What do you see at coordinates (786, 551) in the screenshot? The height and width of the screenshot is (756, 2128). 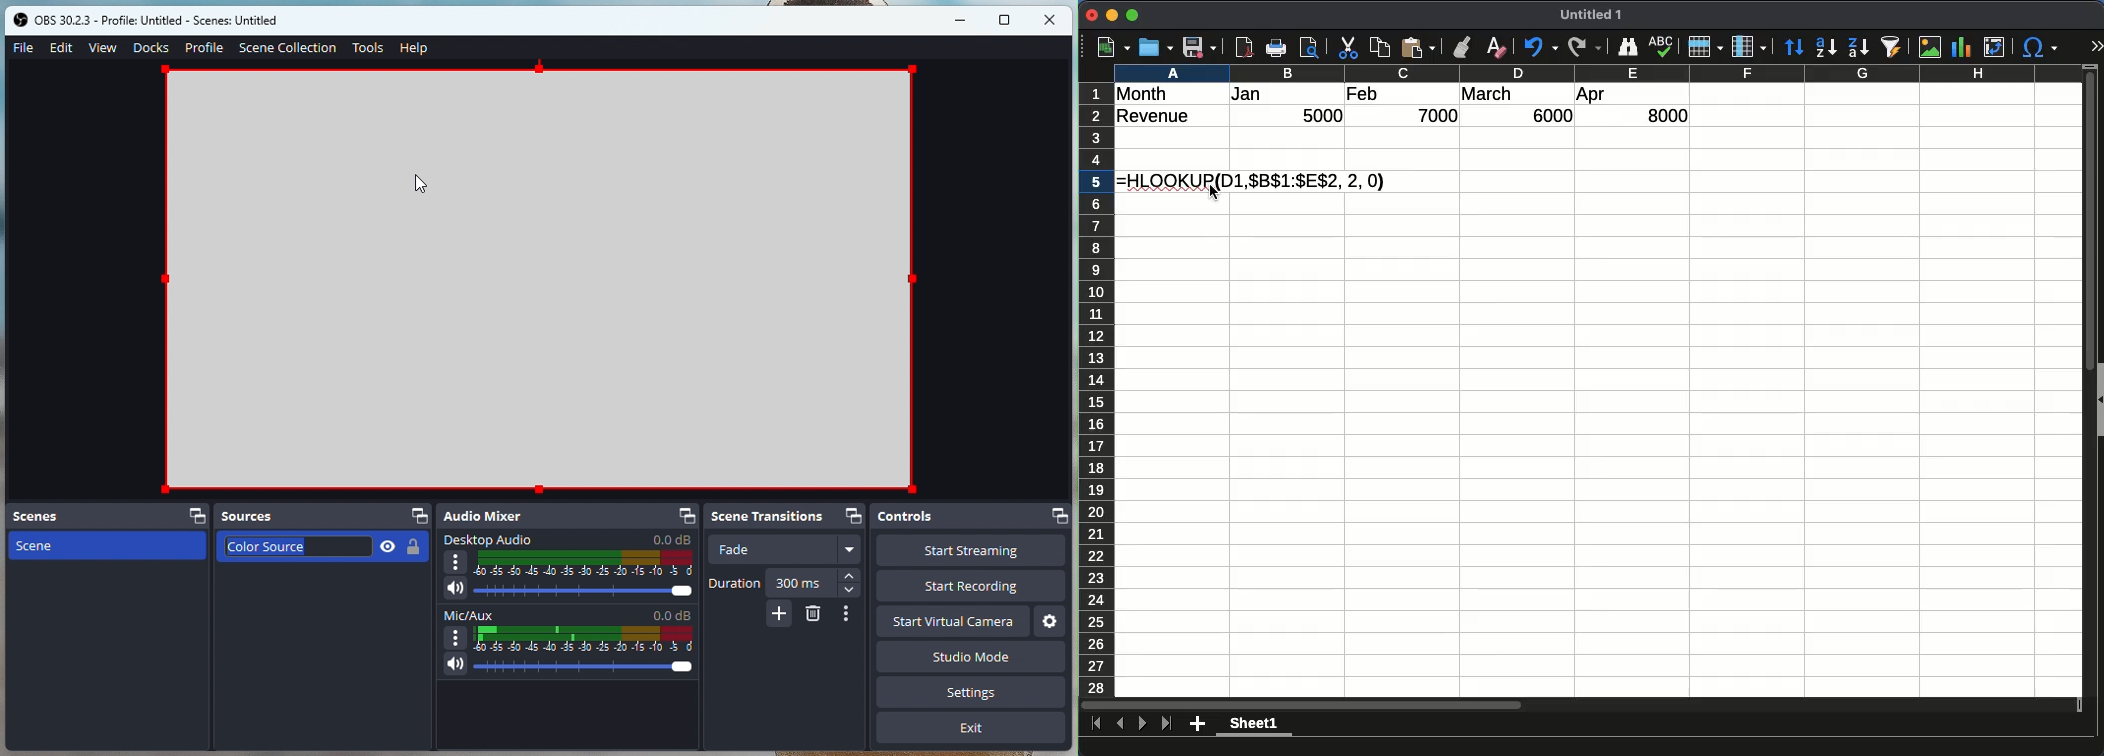 I see `Fade` at bounding box center [786, 551].